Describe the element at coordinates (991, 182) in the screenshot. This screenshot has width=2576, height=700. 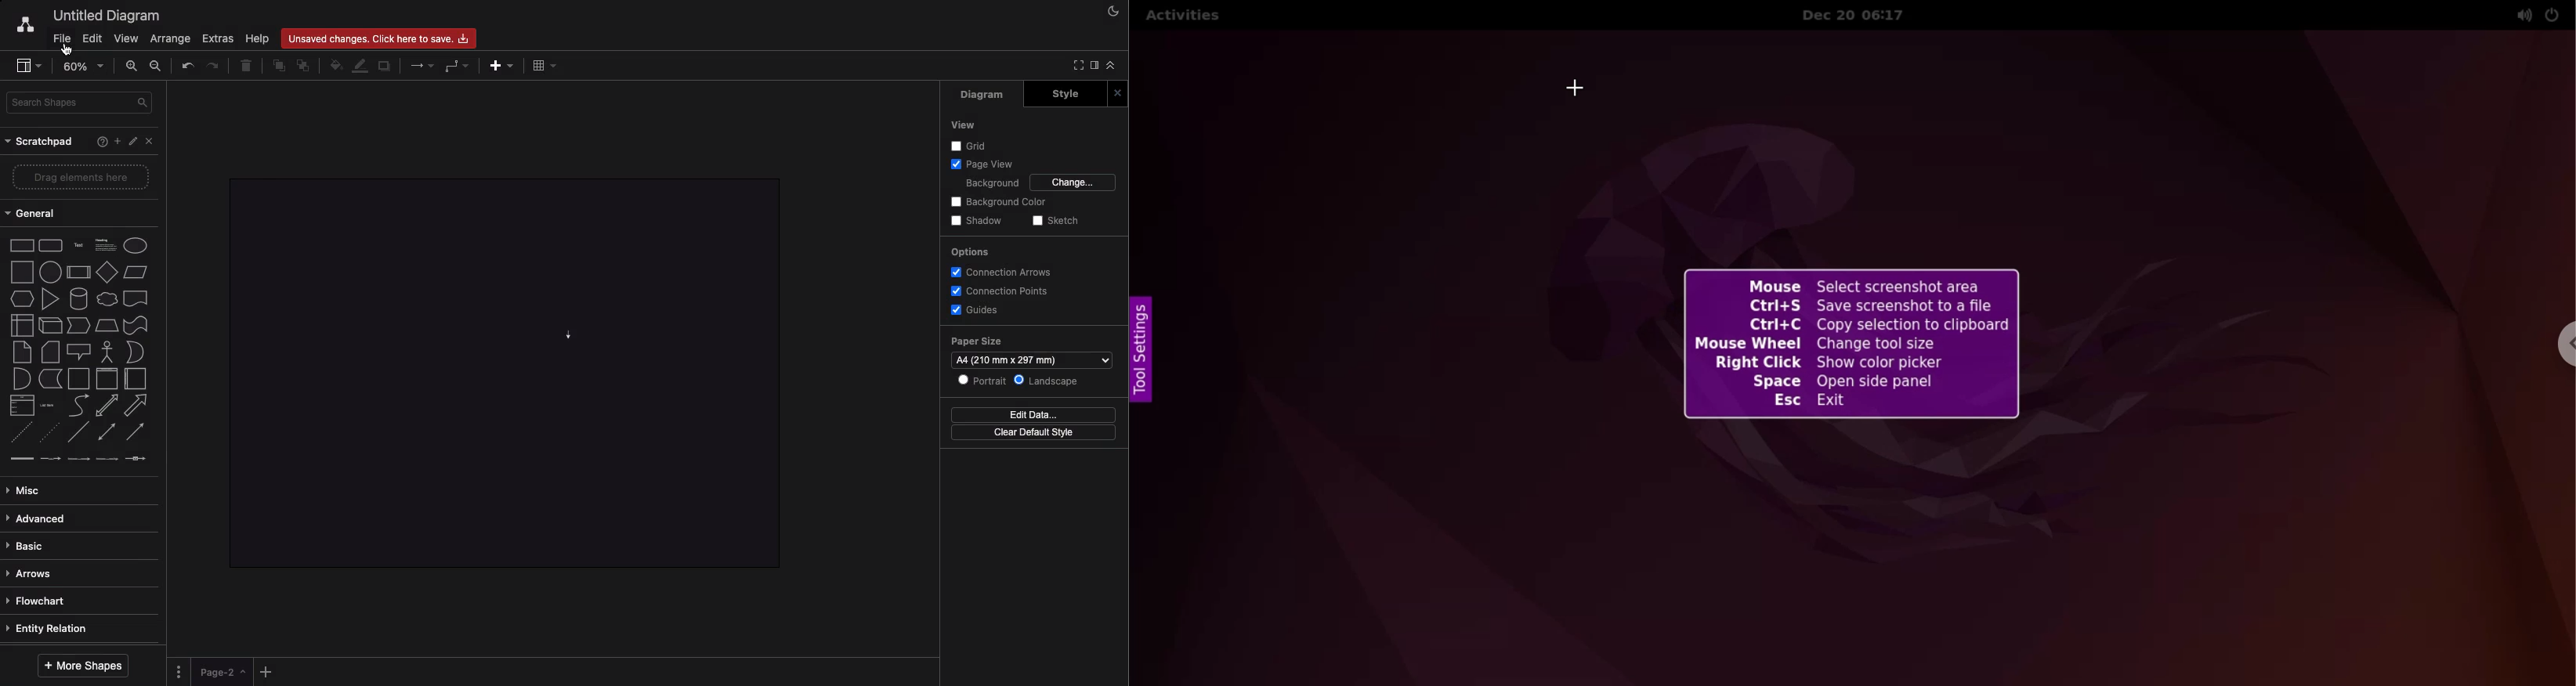
I see `Background` at that location.